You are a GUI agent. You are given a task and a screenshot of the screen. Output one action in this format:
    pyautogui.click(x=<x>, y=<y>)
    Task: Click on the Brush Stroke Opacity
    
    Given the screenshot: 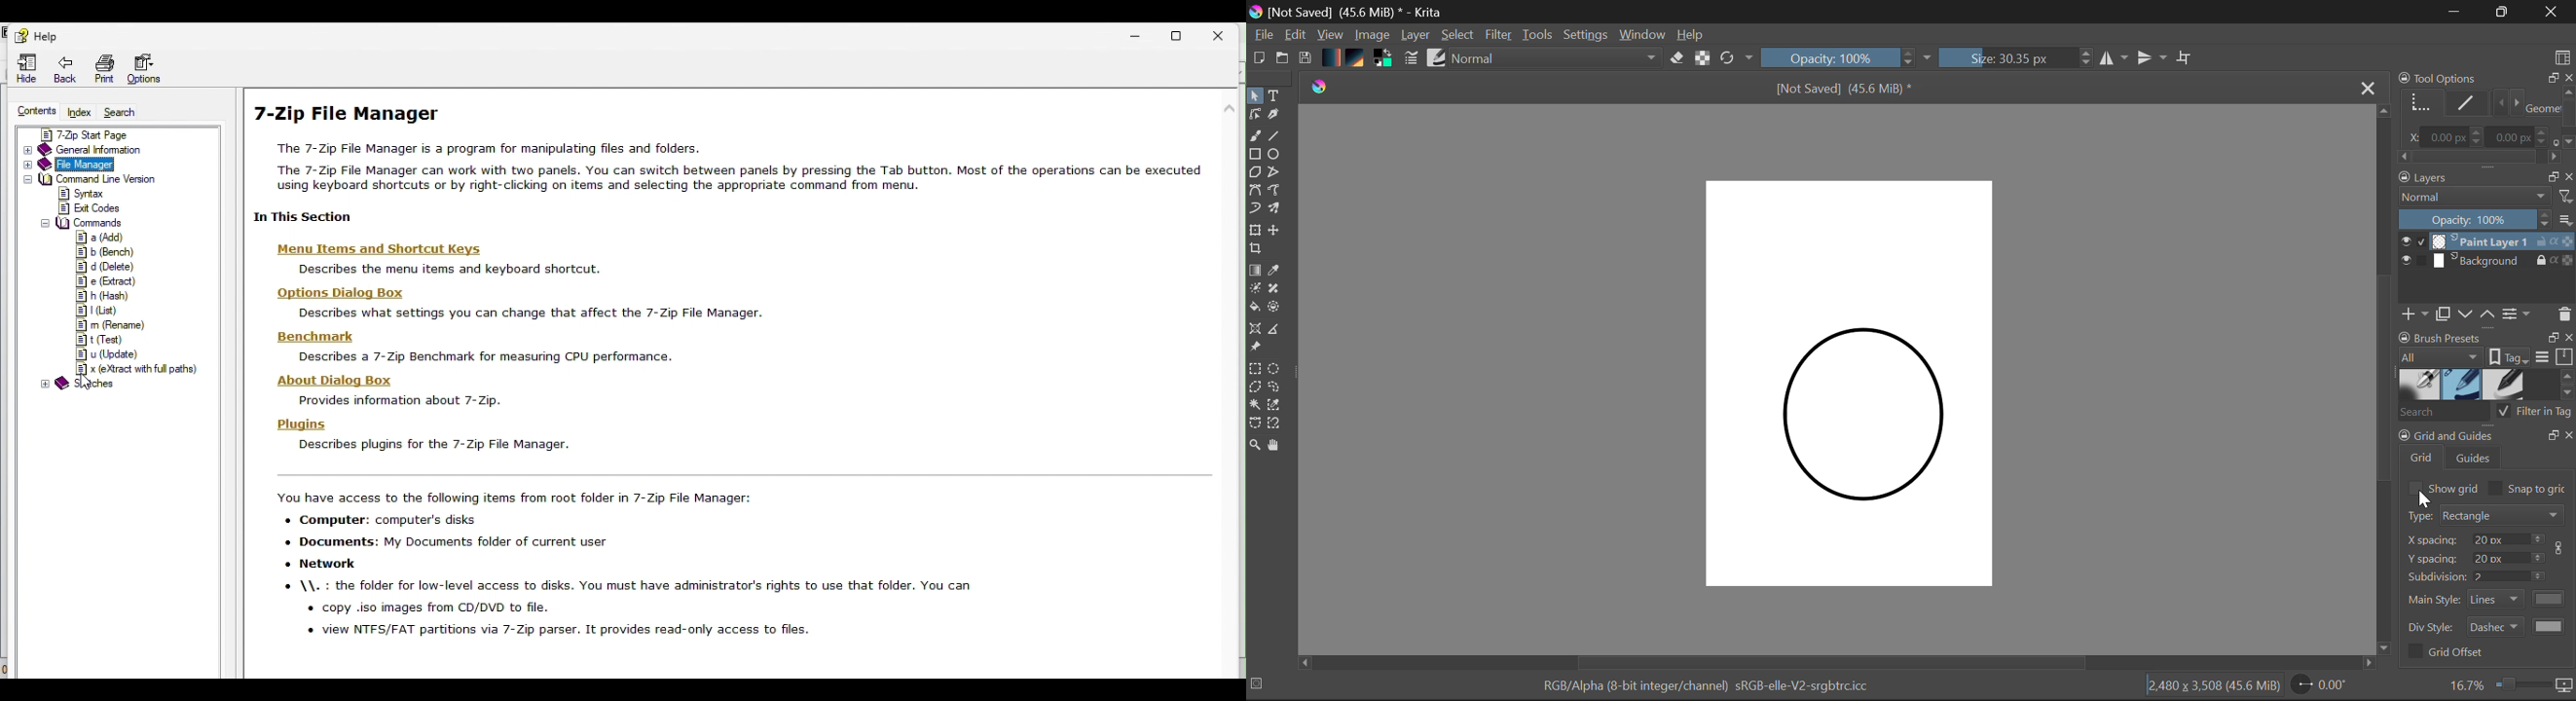 What is the action you would take?
    pyautogui.click(x=1842, y=57)
    